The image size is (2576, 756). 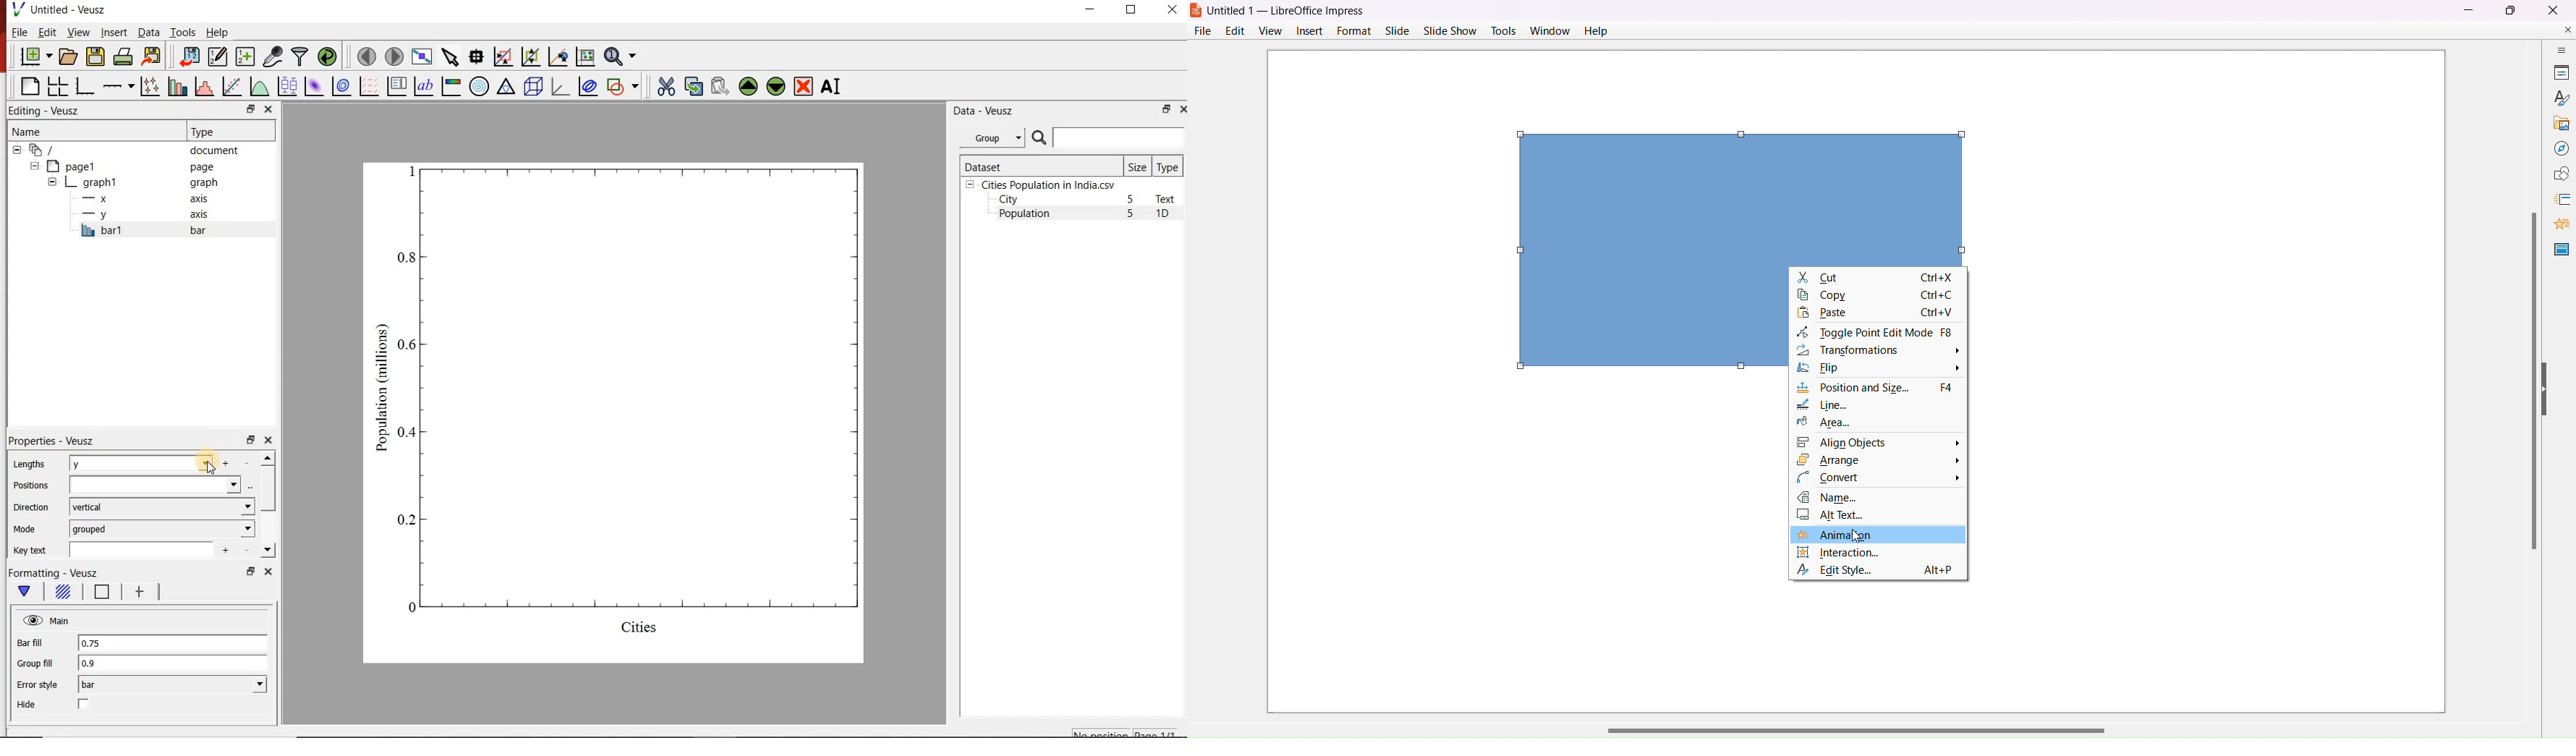 I want to click on cut the selected widget, so click(x=664, y=86).